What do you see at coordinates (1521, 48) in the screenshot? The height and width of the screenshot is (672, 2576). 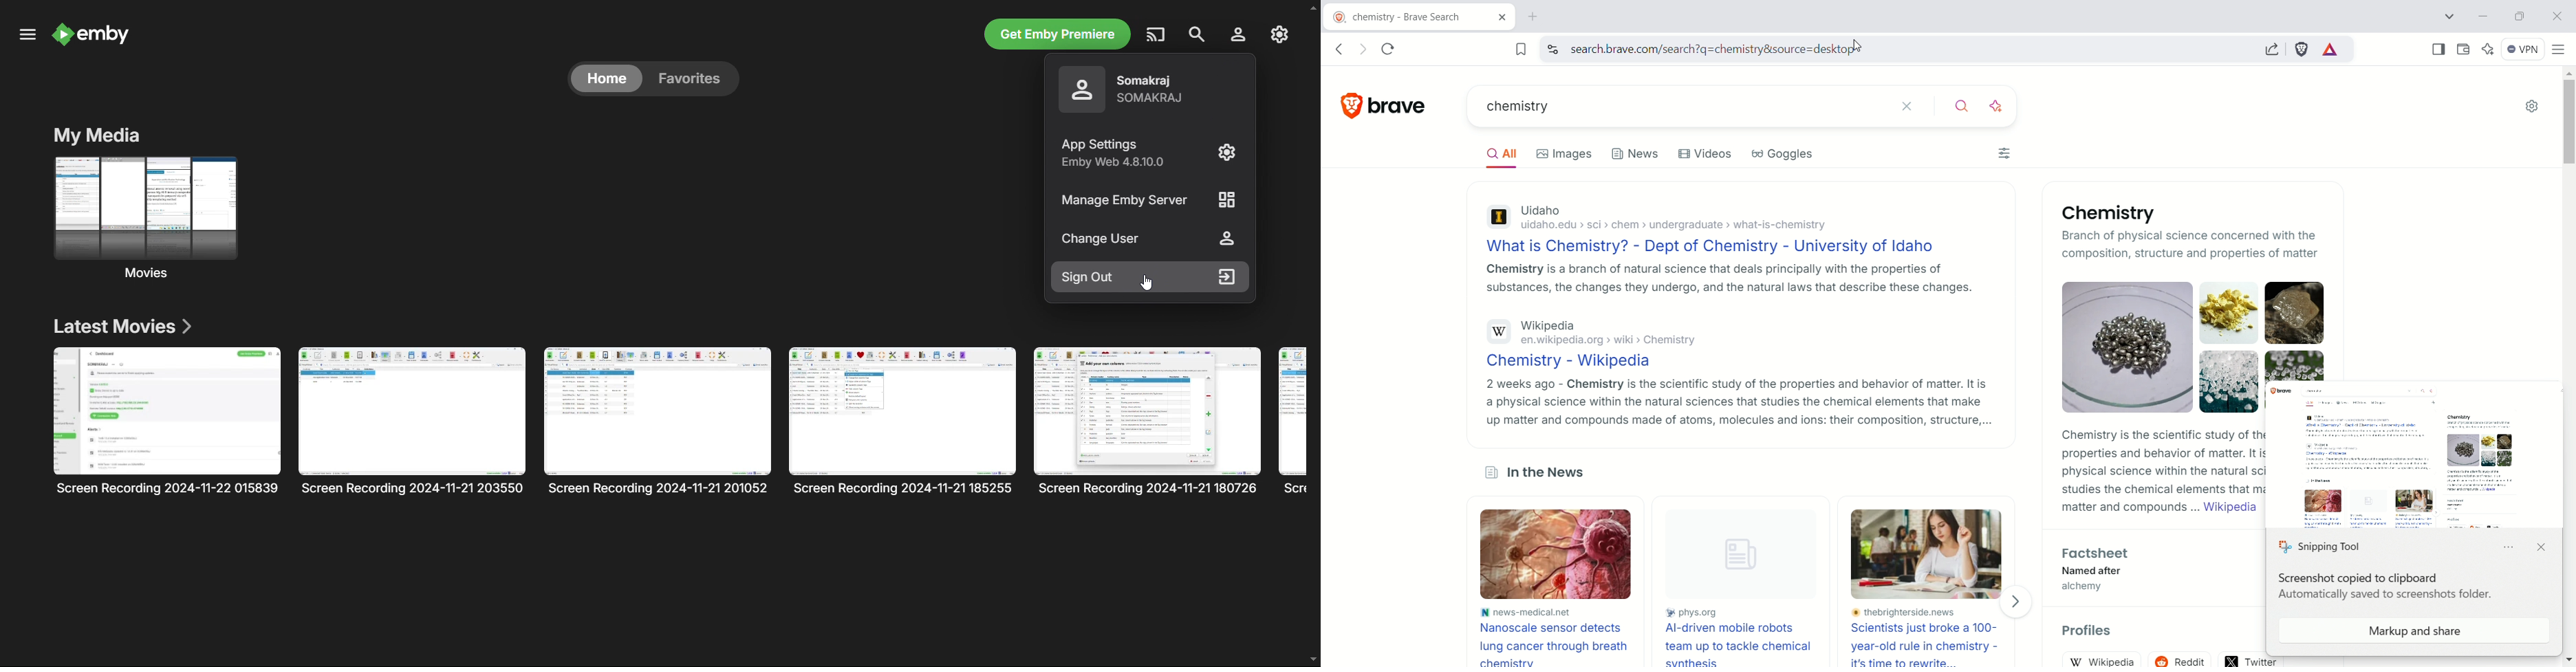 I see `bookmark this tab` at bounding box center [1521, 48].